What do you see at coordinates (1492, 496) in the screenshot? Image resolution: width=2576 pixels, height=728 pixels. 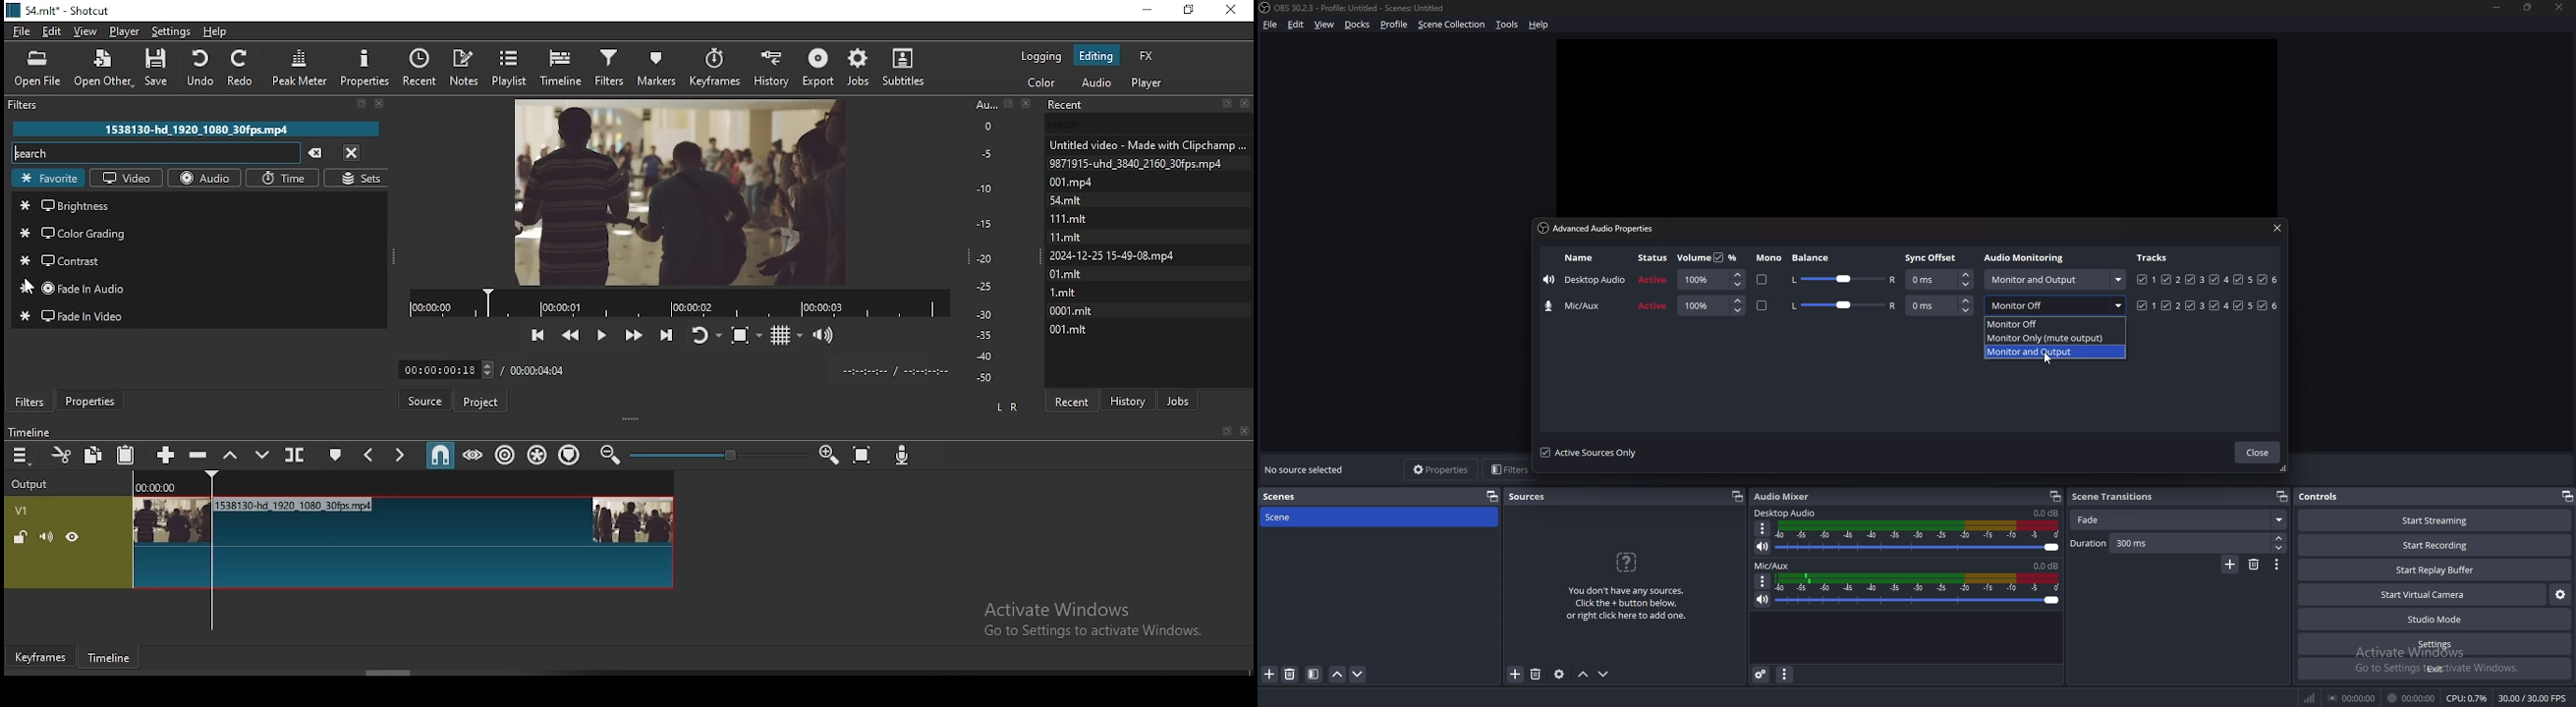 I see `pop out` at bounding box center [1492, 496].